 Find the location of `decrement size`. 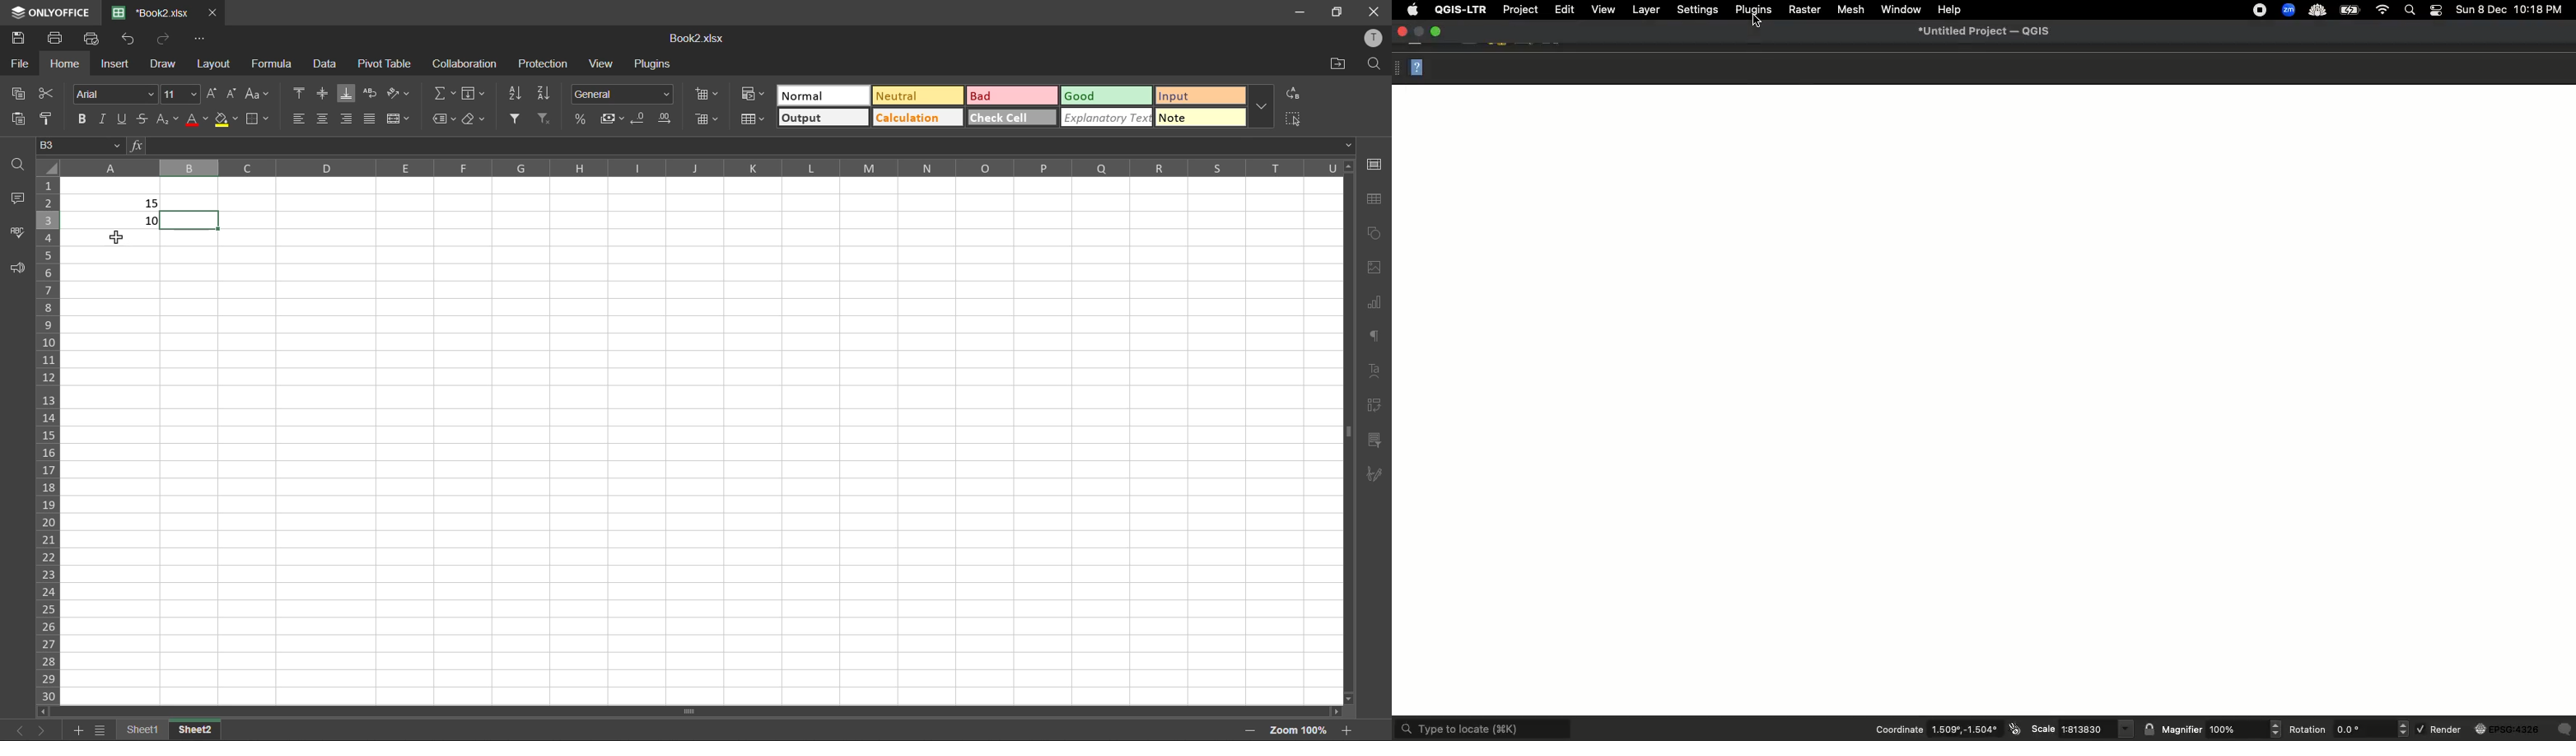

decrement size is located at coordinates (232, 92).